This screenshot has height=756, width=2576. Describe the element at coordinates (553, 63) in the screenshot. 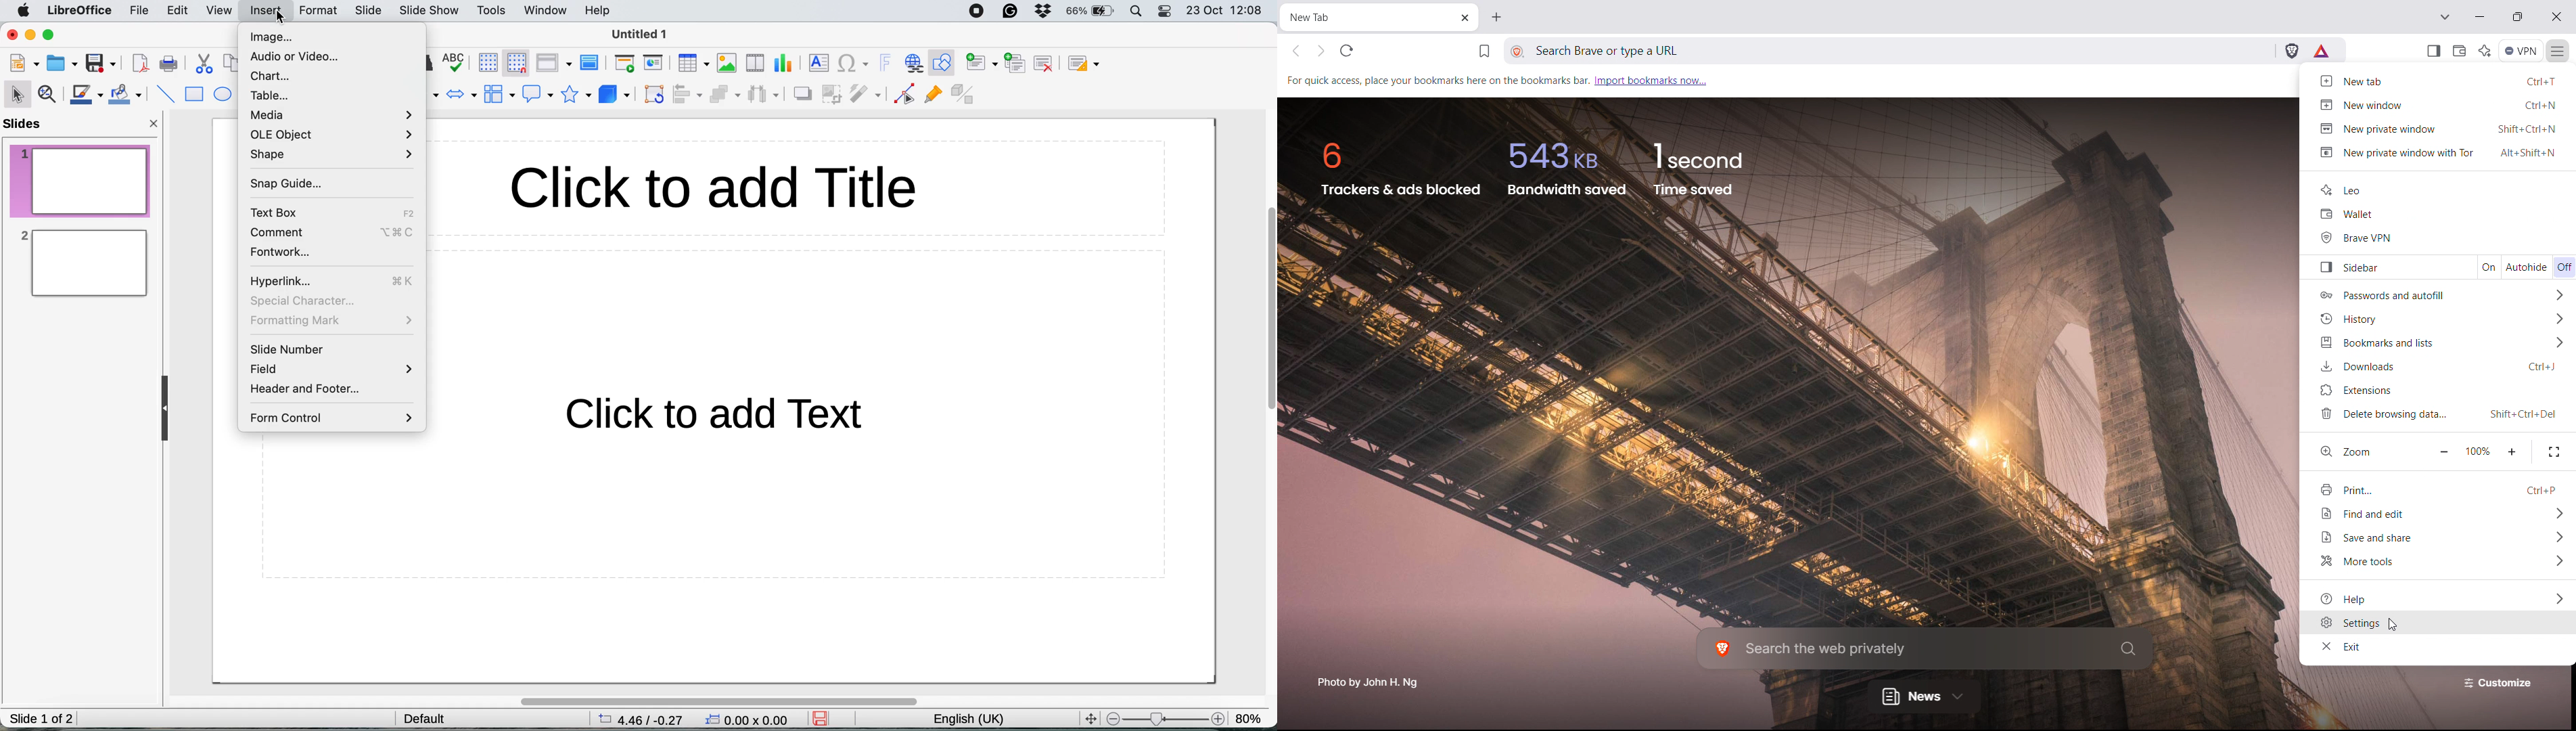

I see `display views` at that location.